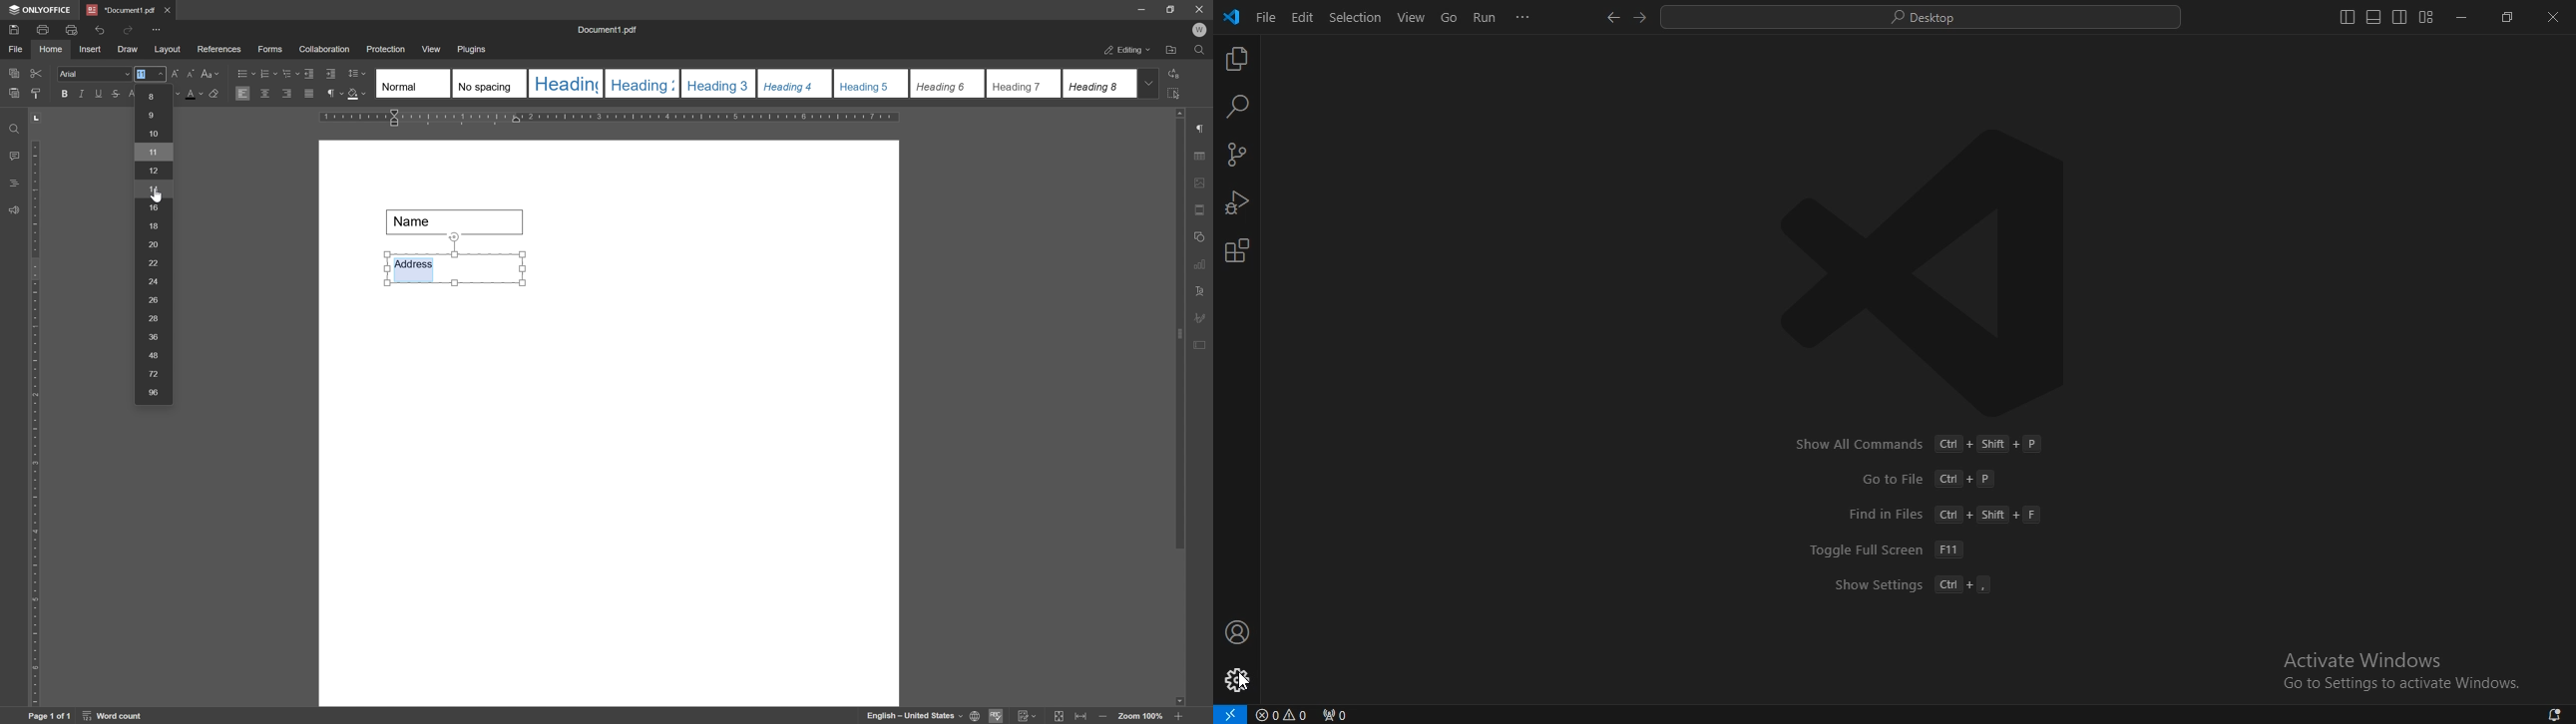  I want to click on find, so click(1202, 52).